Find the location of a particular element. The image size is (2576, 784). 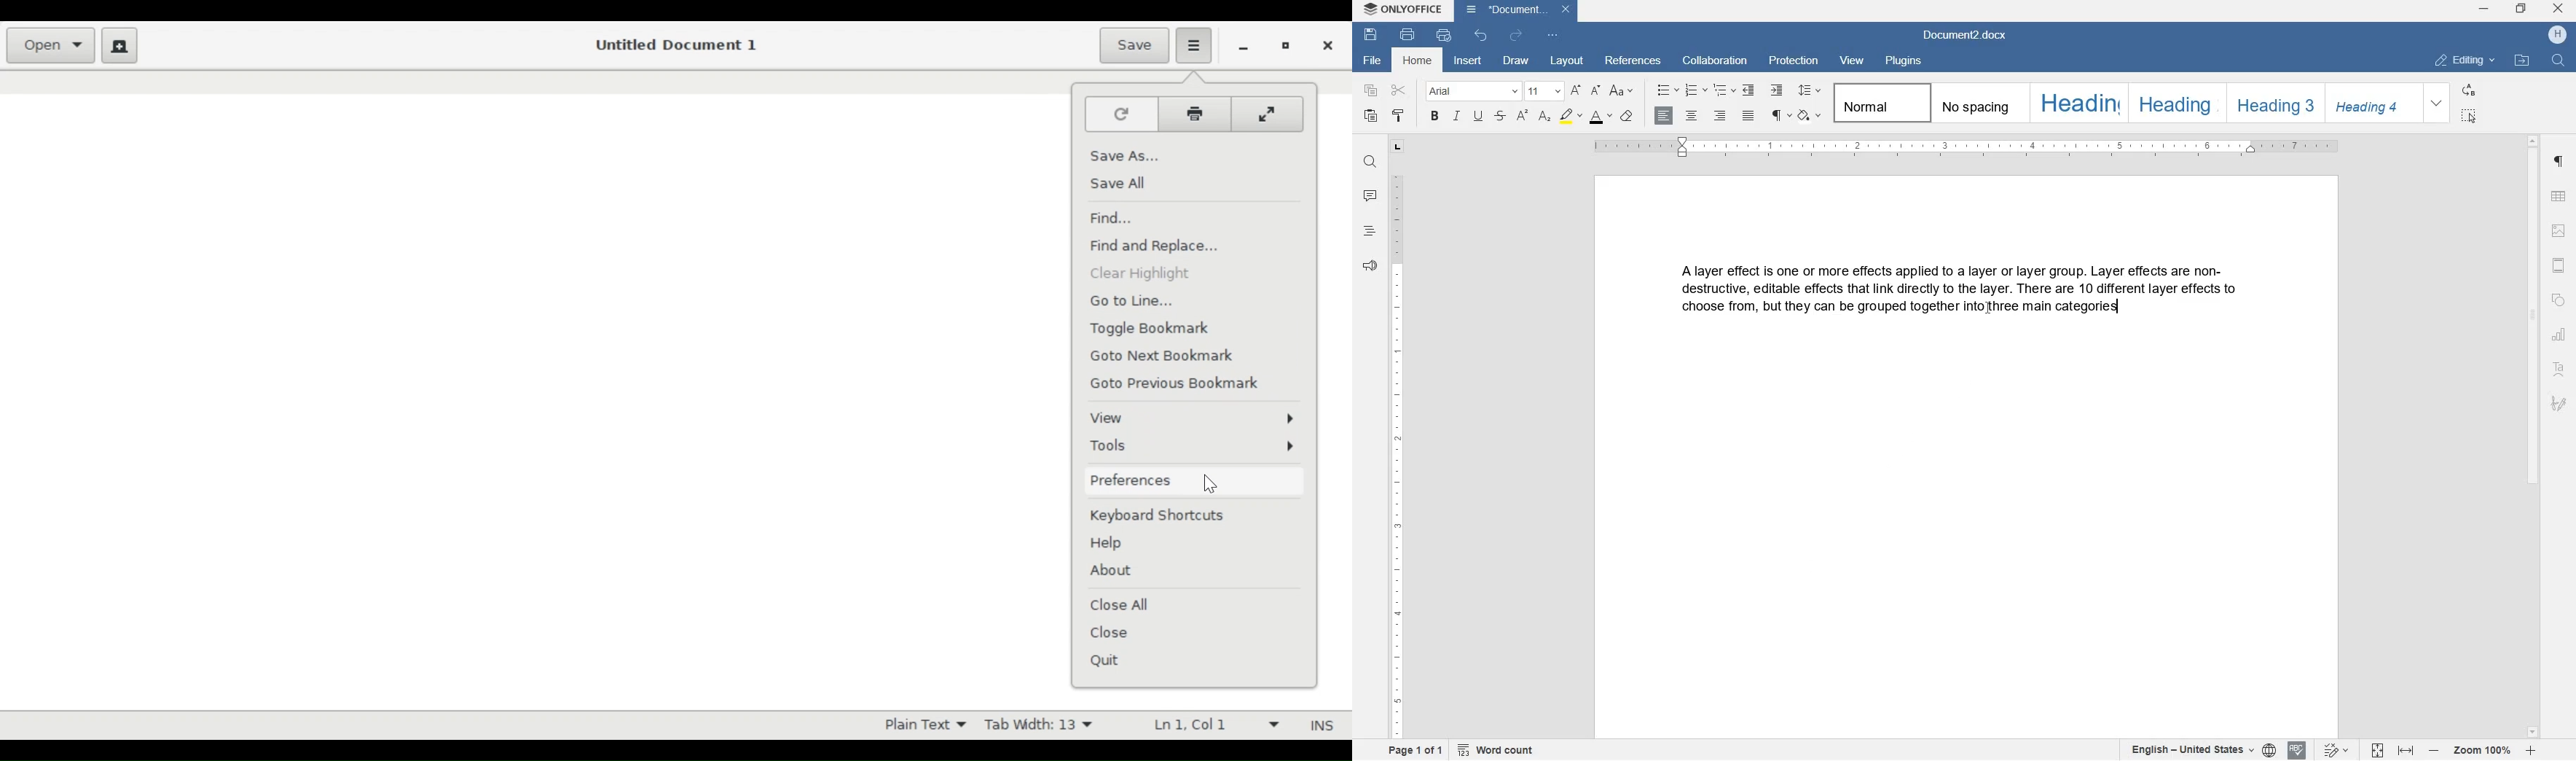

protection is located at coordinates (1795, 62).